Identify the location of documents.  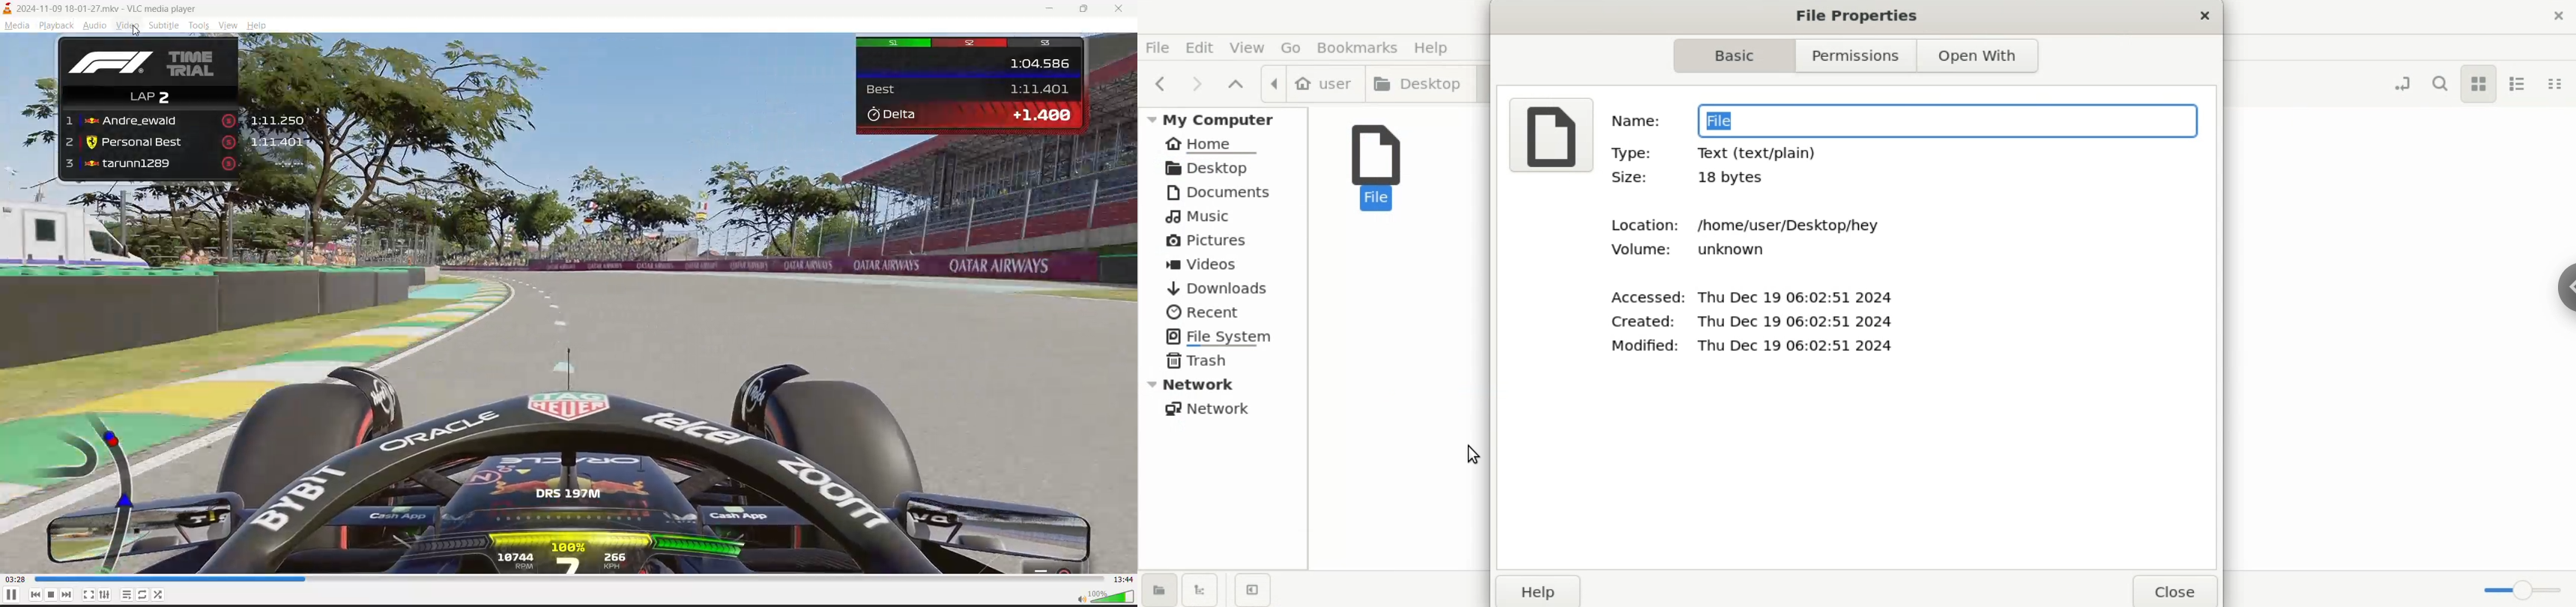
(1223, 193).